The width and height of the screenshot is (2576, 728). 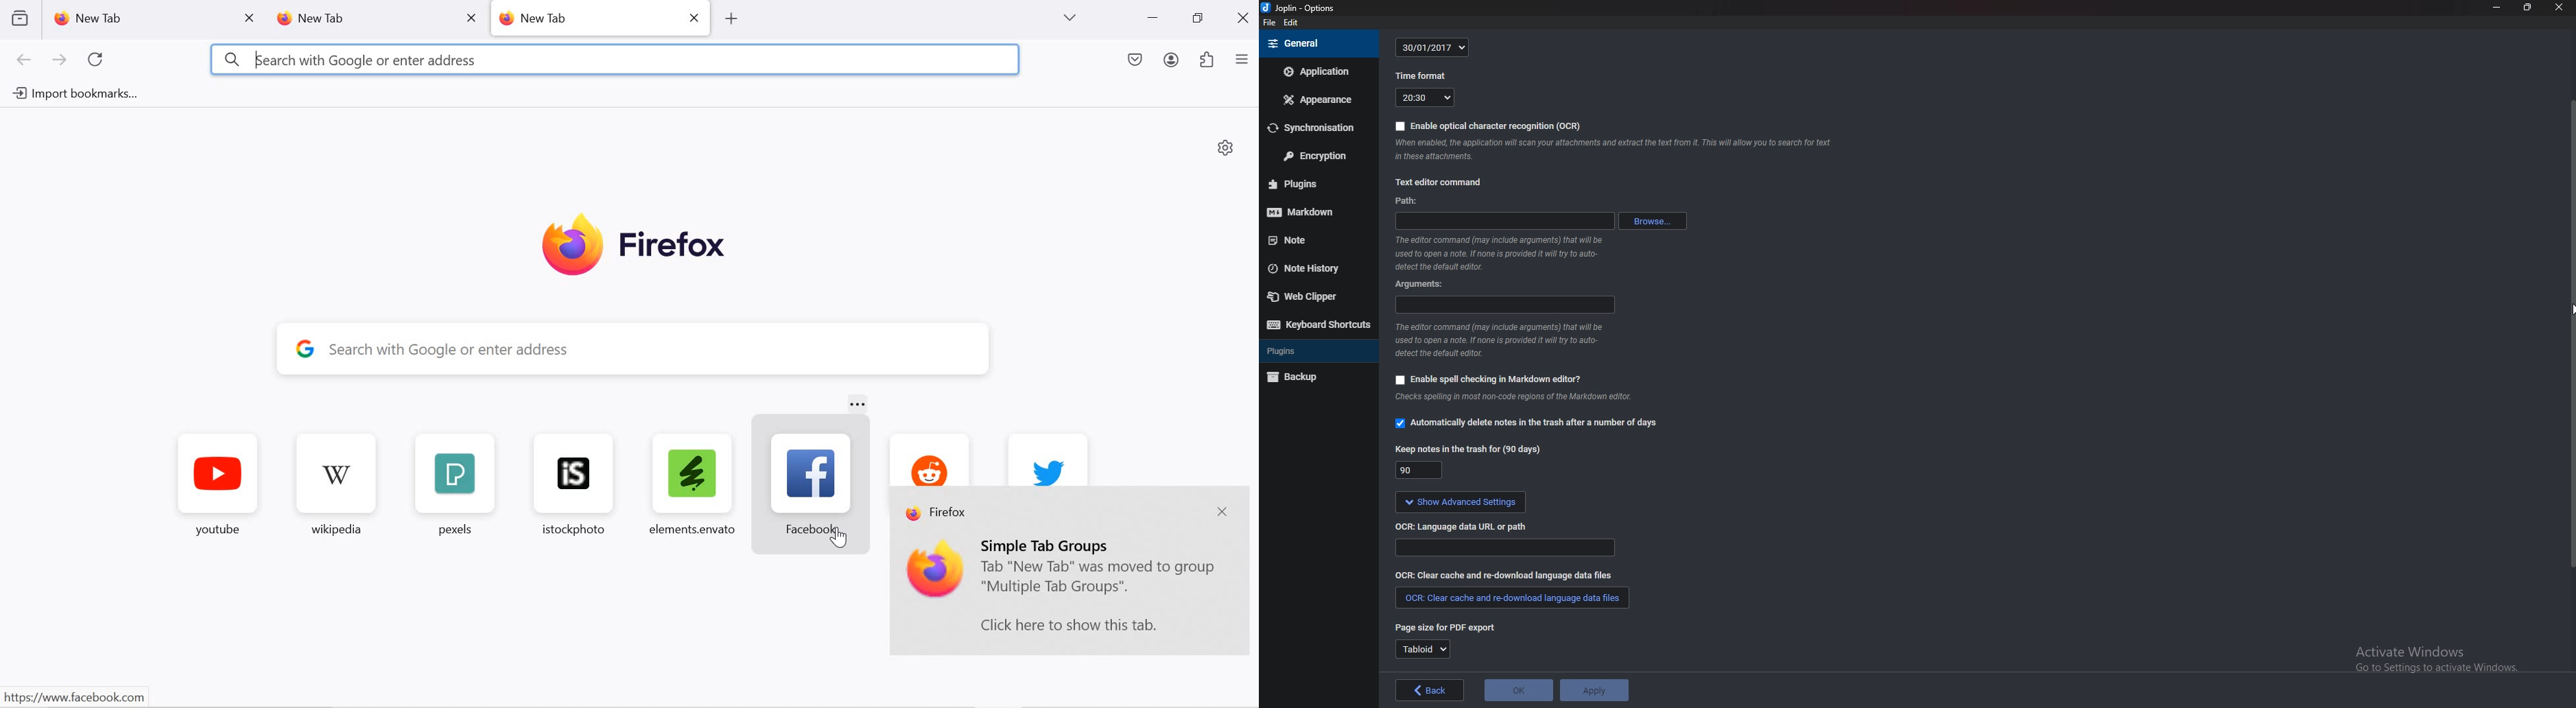 I want to click on go back, so click(x=24, y=61).